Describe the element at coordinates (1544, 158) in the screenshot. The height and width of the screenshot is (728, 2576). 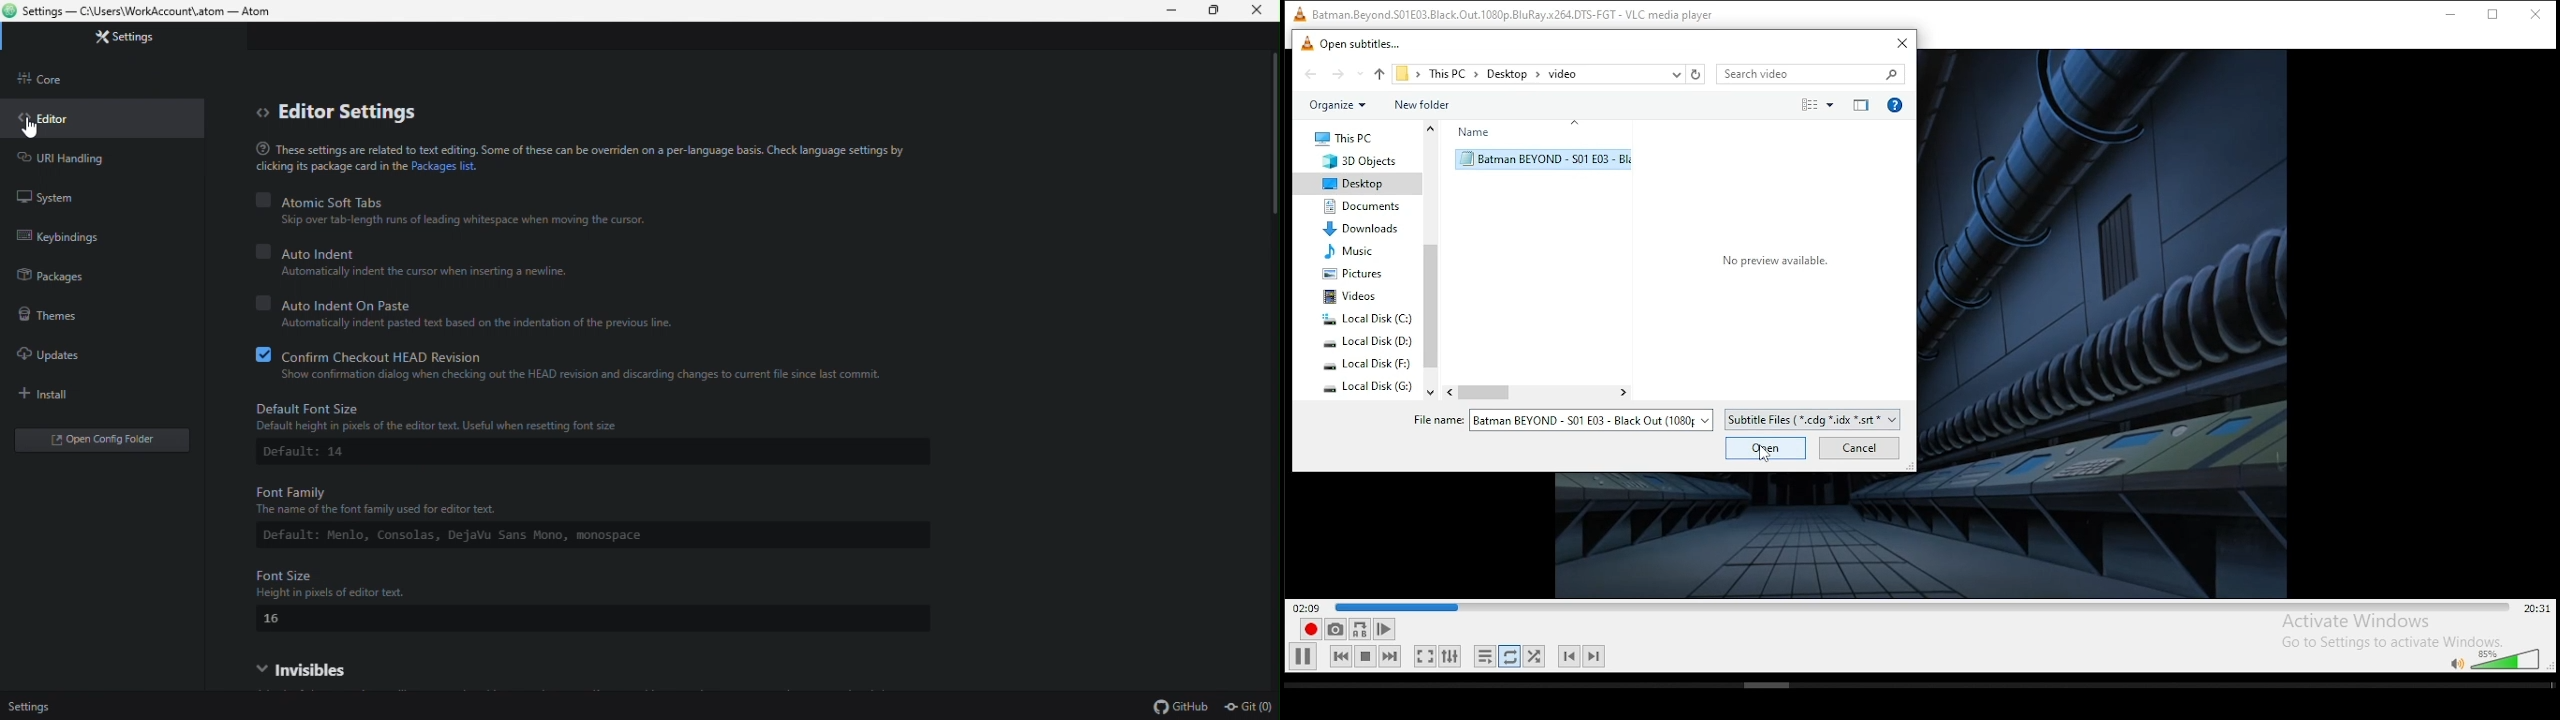
I see `selected subtitle file` at that location.